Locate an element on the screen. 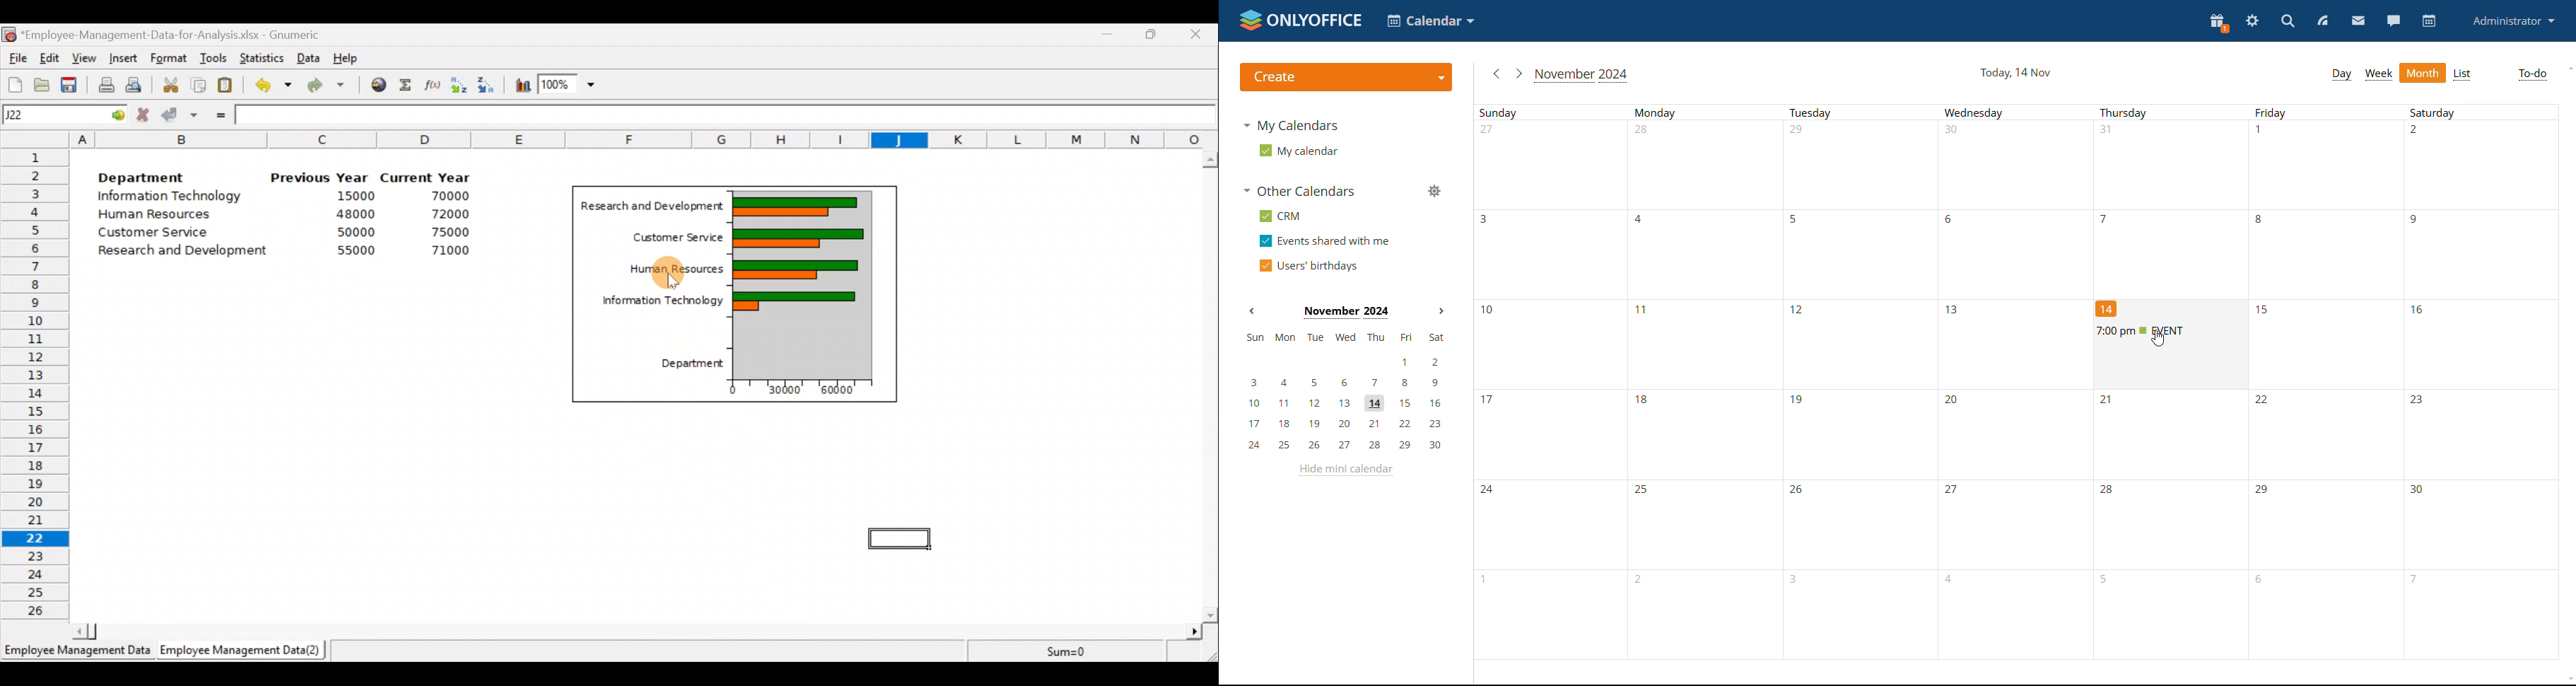 The image size is (2576, 700). Maximize is located at coordinates (1150, 36).